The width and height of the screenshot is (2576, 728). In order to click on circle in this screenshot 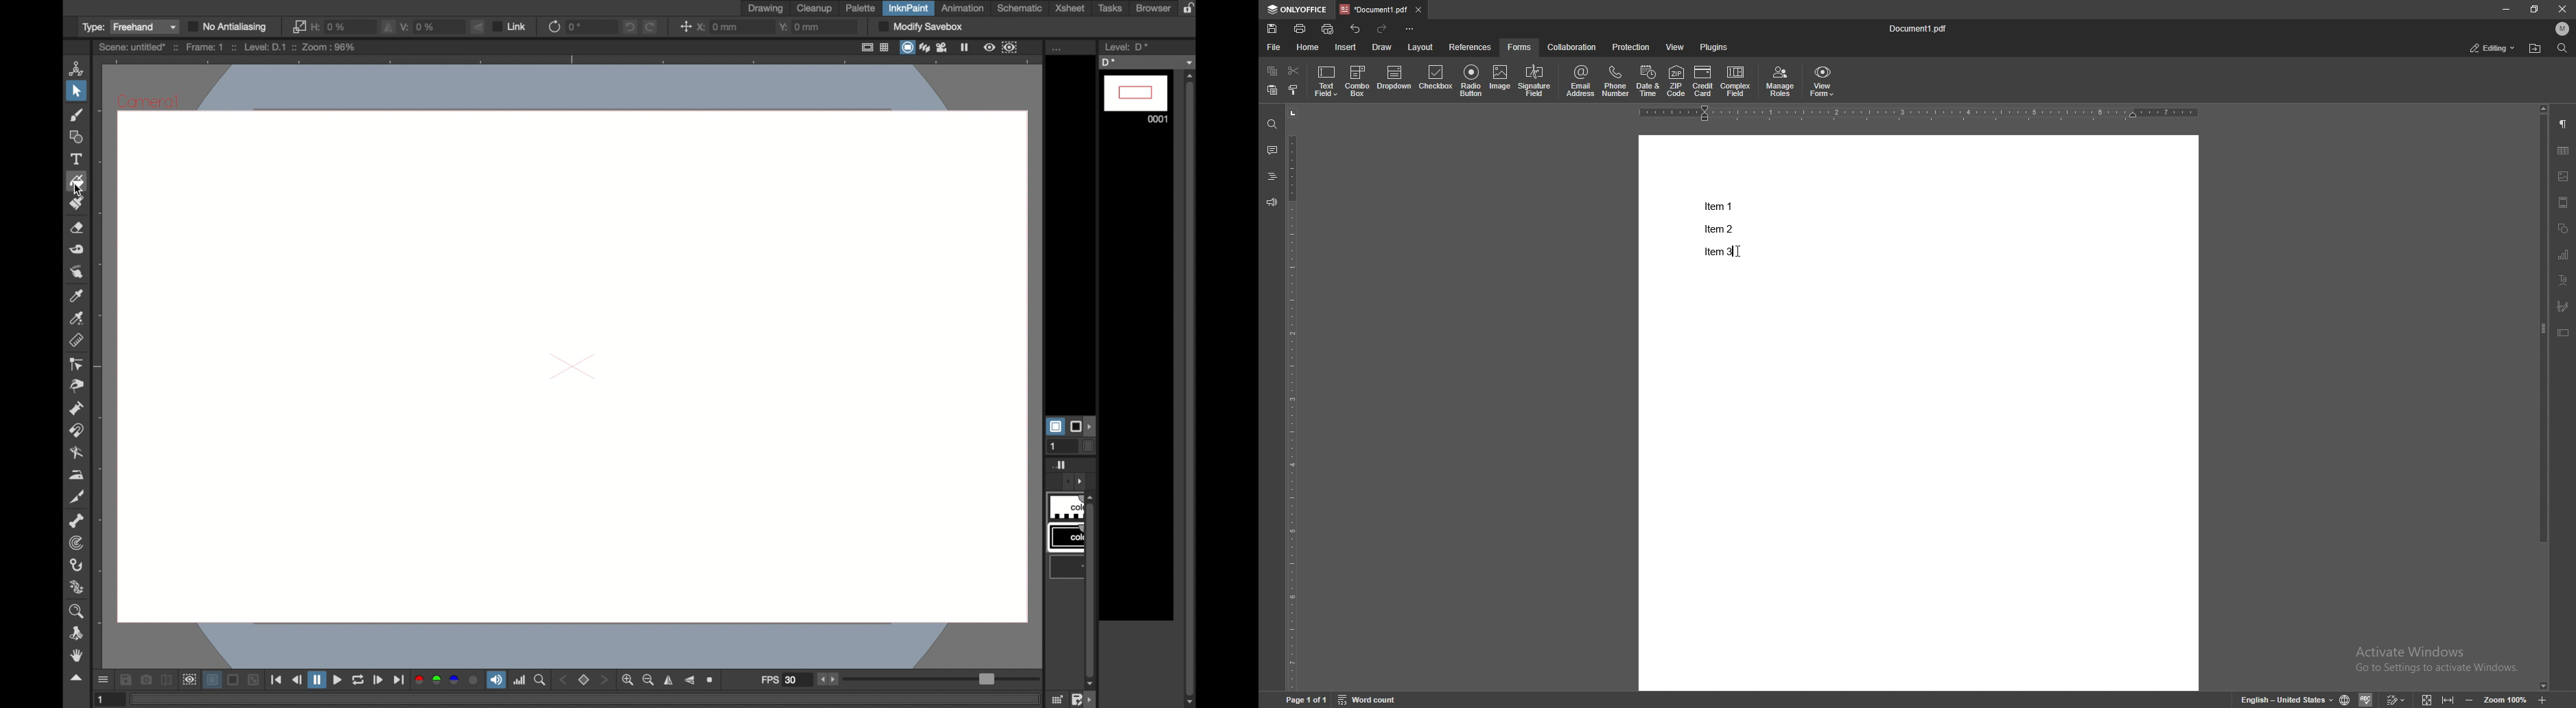, I will do `click(473, 680)`.